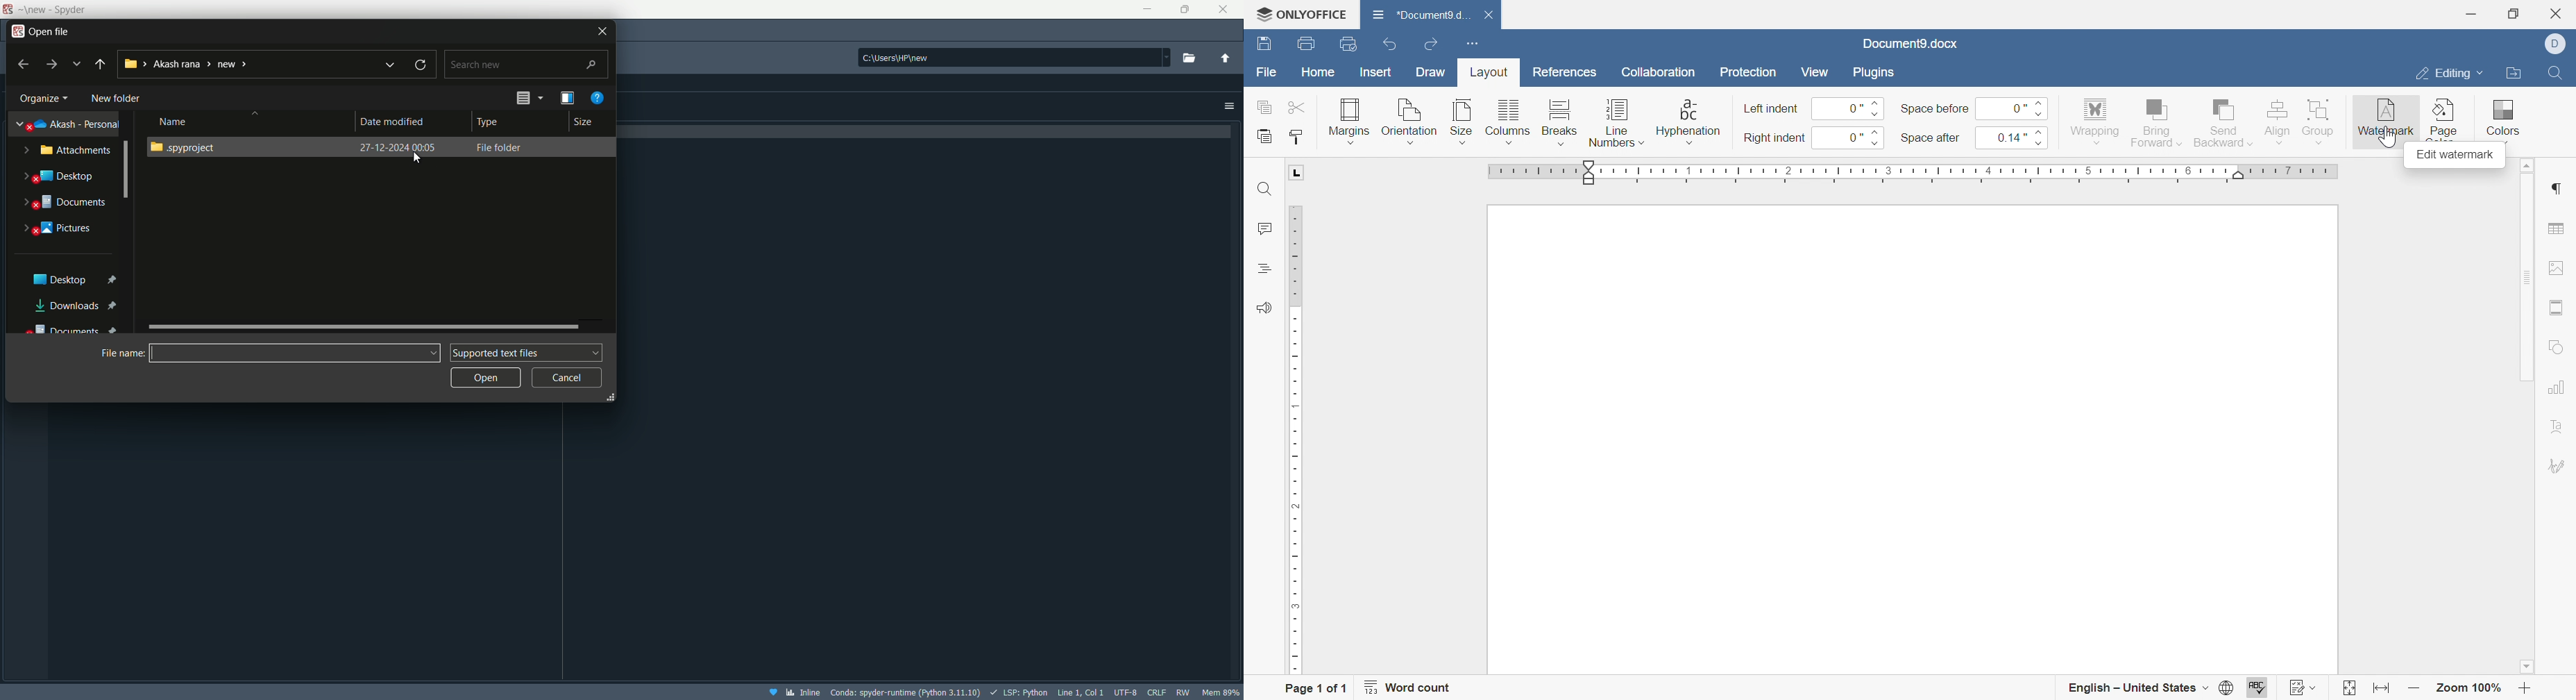 This screenshot has width=2576, height=700. What do you see at coordinates (128, 169) in the screenshot?
I see `Scrollbar` at bounding box center [128, 169].